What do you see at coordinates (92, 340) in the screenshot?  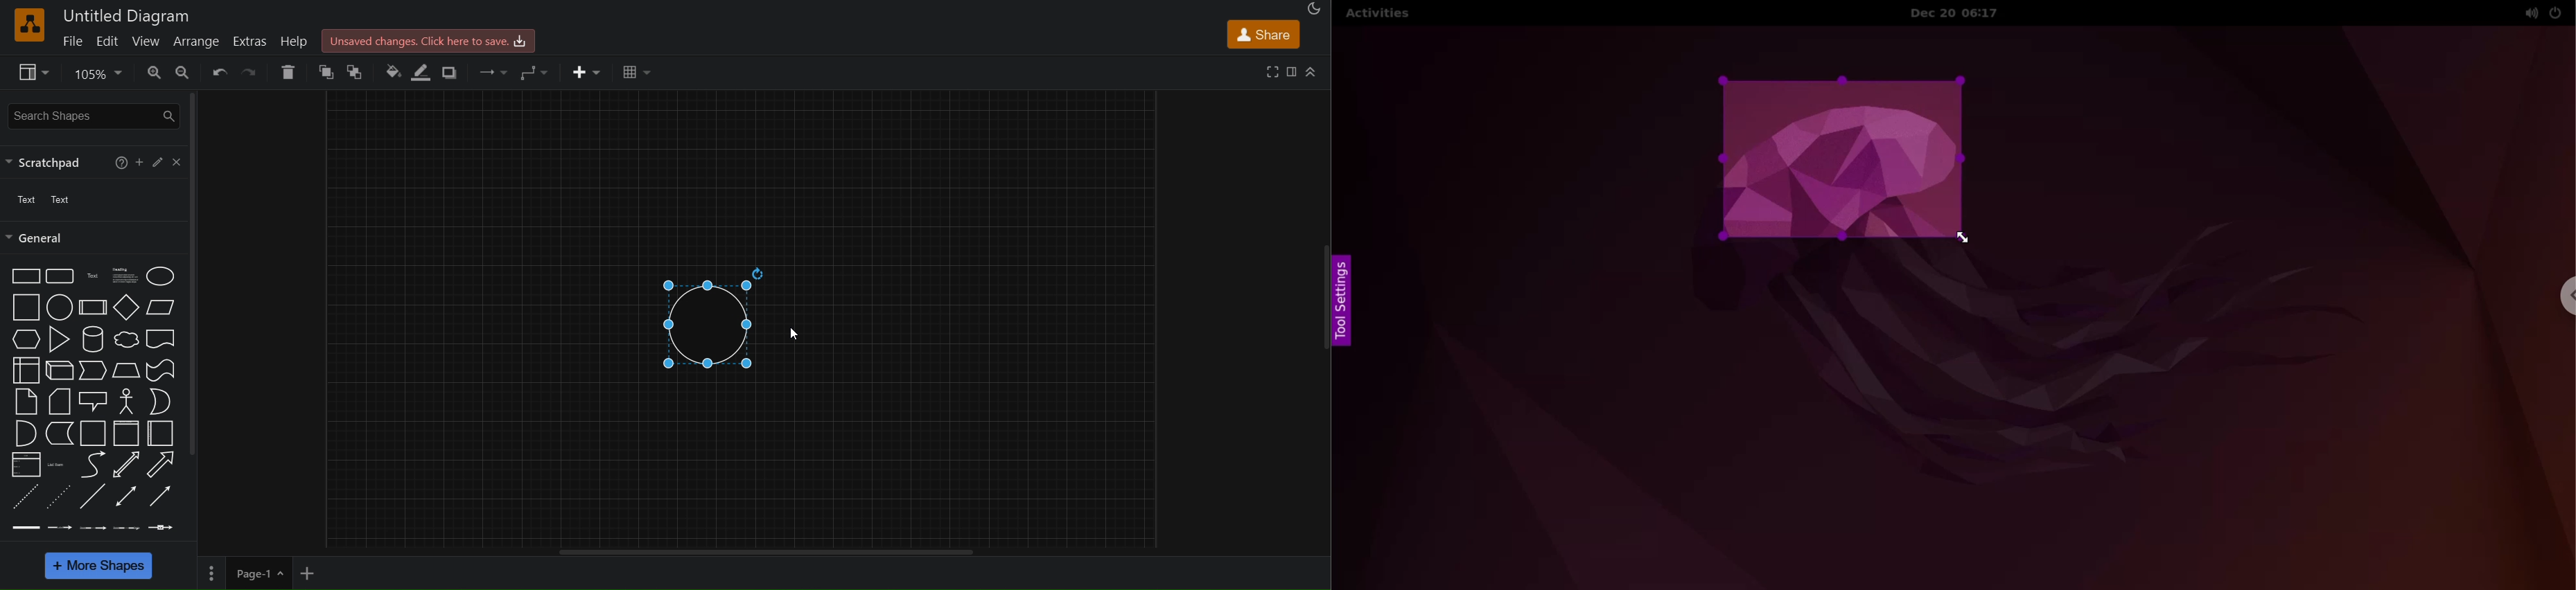 I see `cylinder` at bounding box center [92, 340].